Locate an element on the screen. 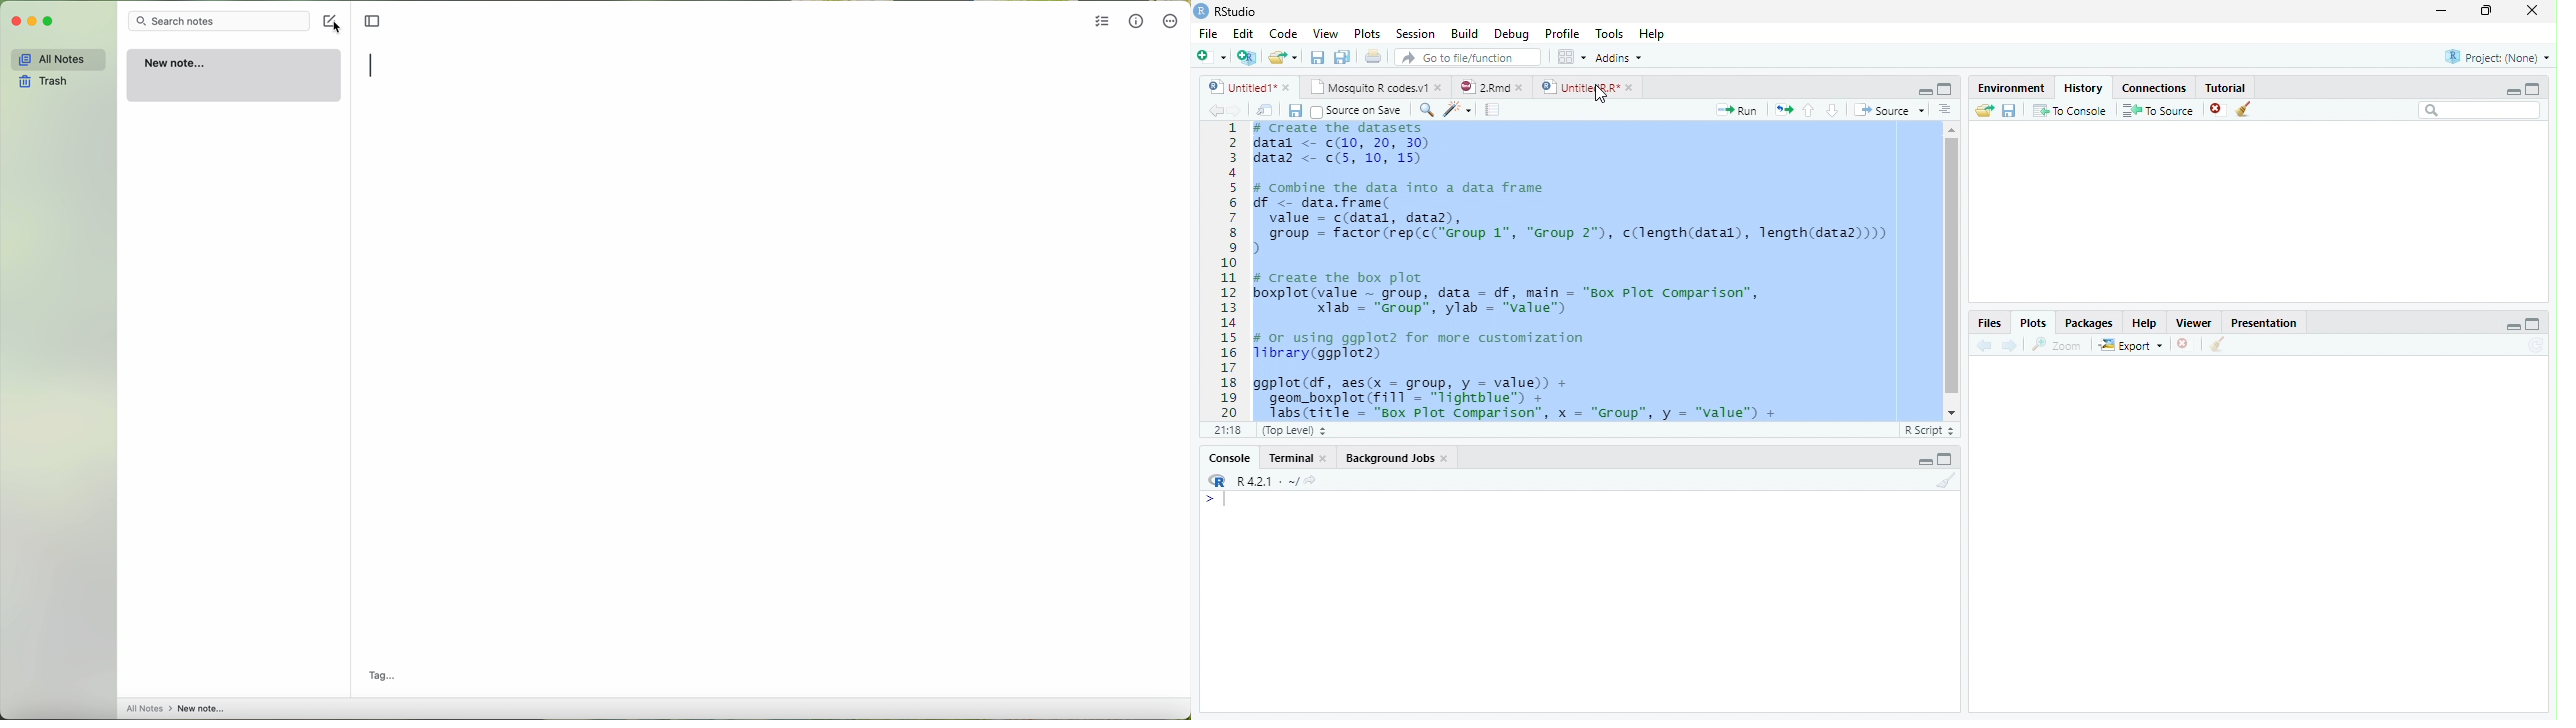 This screenshot has width=2576, height=728. close is located at coordinates (1519, 87).